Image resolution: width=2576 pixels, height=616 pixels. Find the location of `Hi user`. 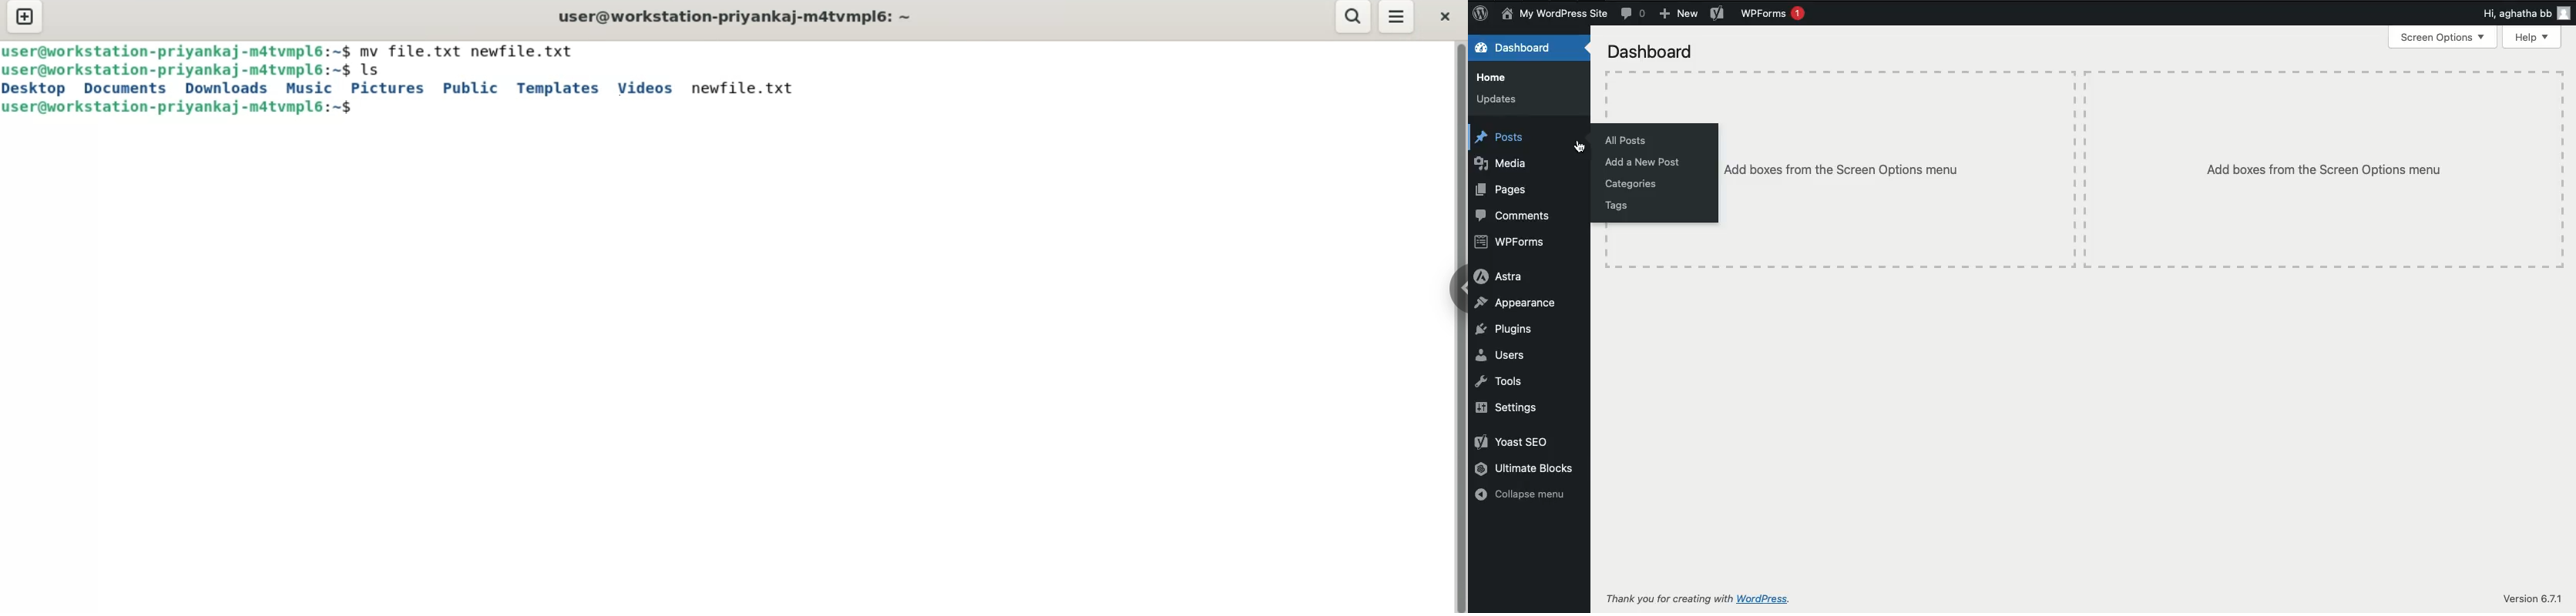

Hi user is located at coordinates (2527, 14).